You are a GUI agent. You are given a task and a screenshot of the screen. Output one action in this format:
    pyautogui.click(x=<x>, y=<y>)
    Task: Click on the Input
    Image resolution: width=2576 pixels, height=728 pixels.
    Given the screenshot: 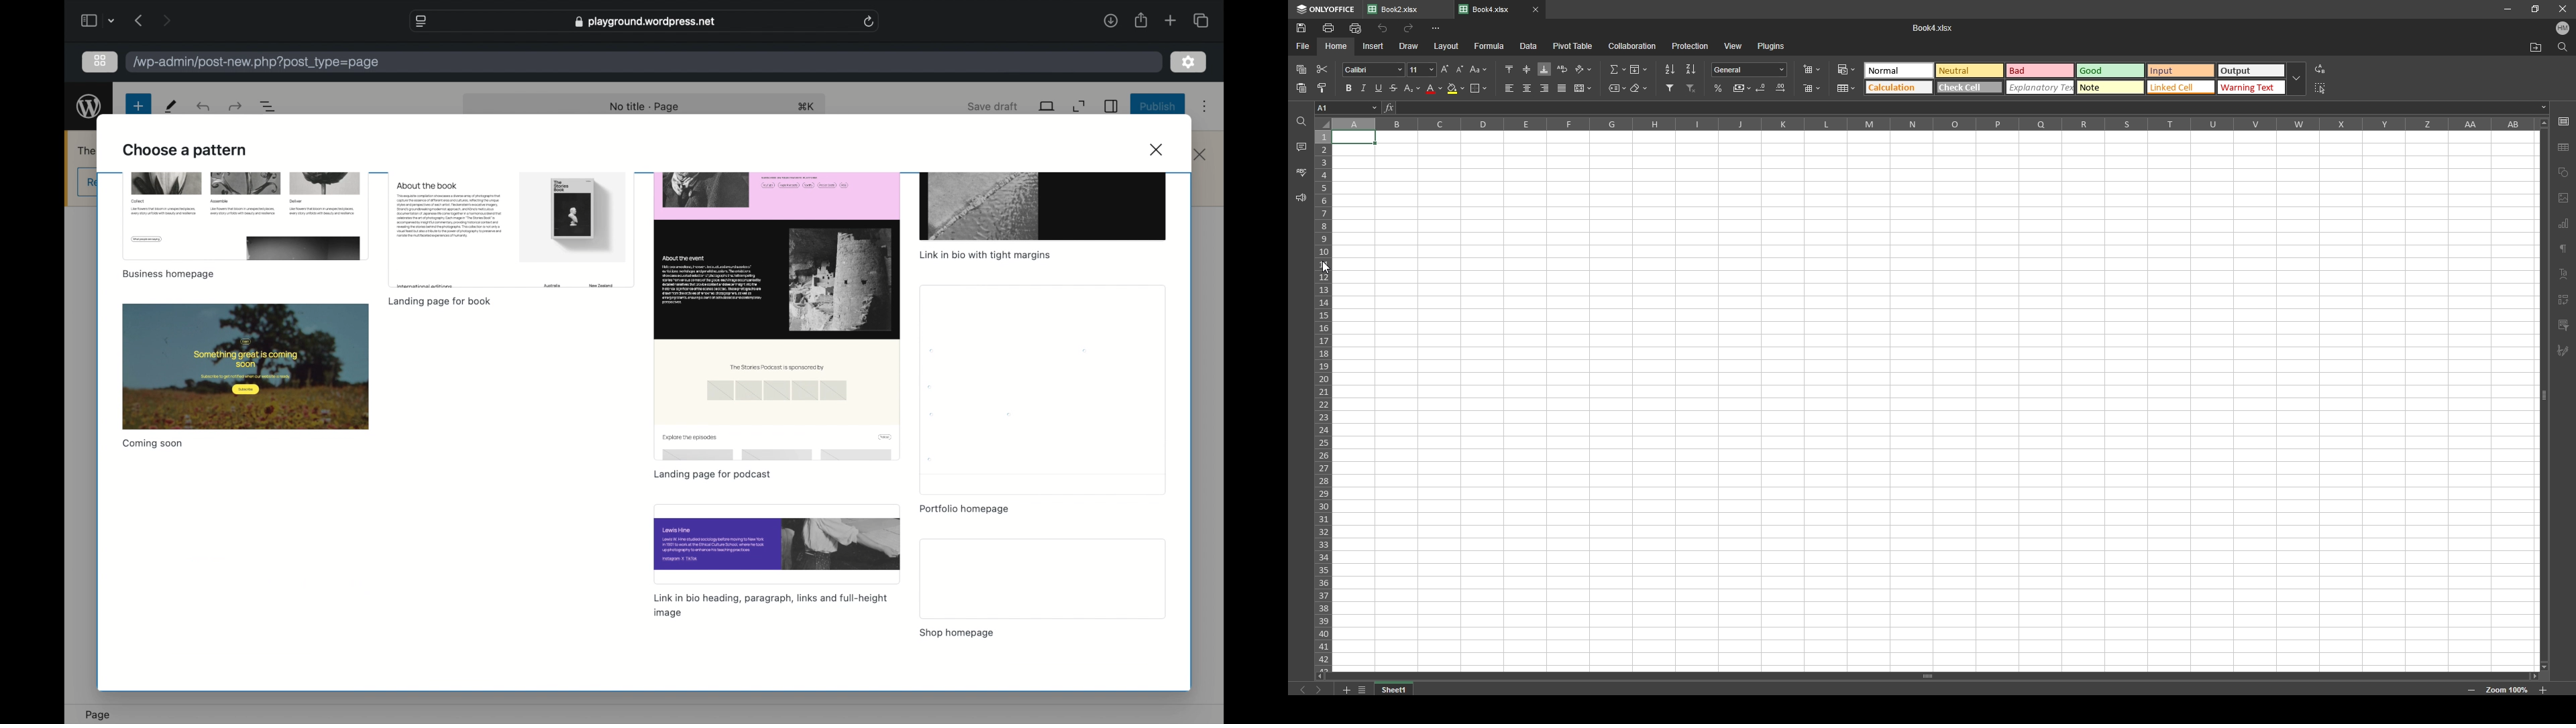 What is the action you would take?
    pyautogui.click(x=2181, y=70)
    